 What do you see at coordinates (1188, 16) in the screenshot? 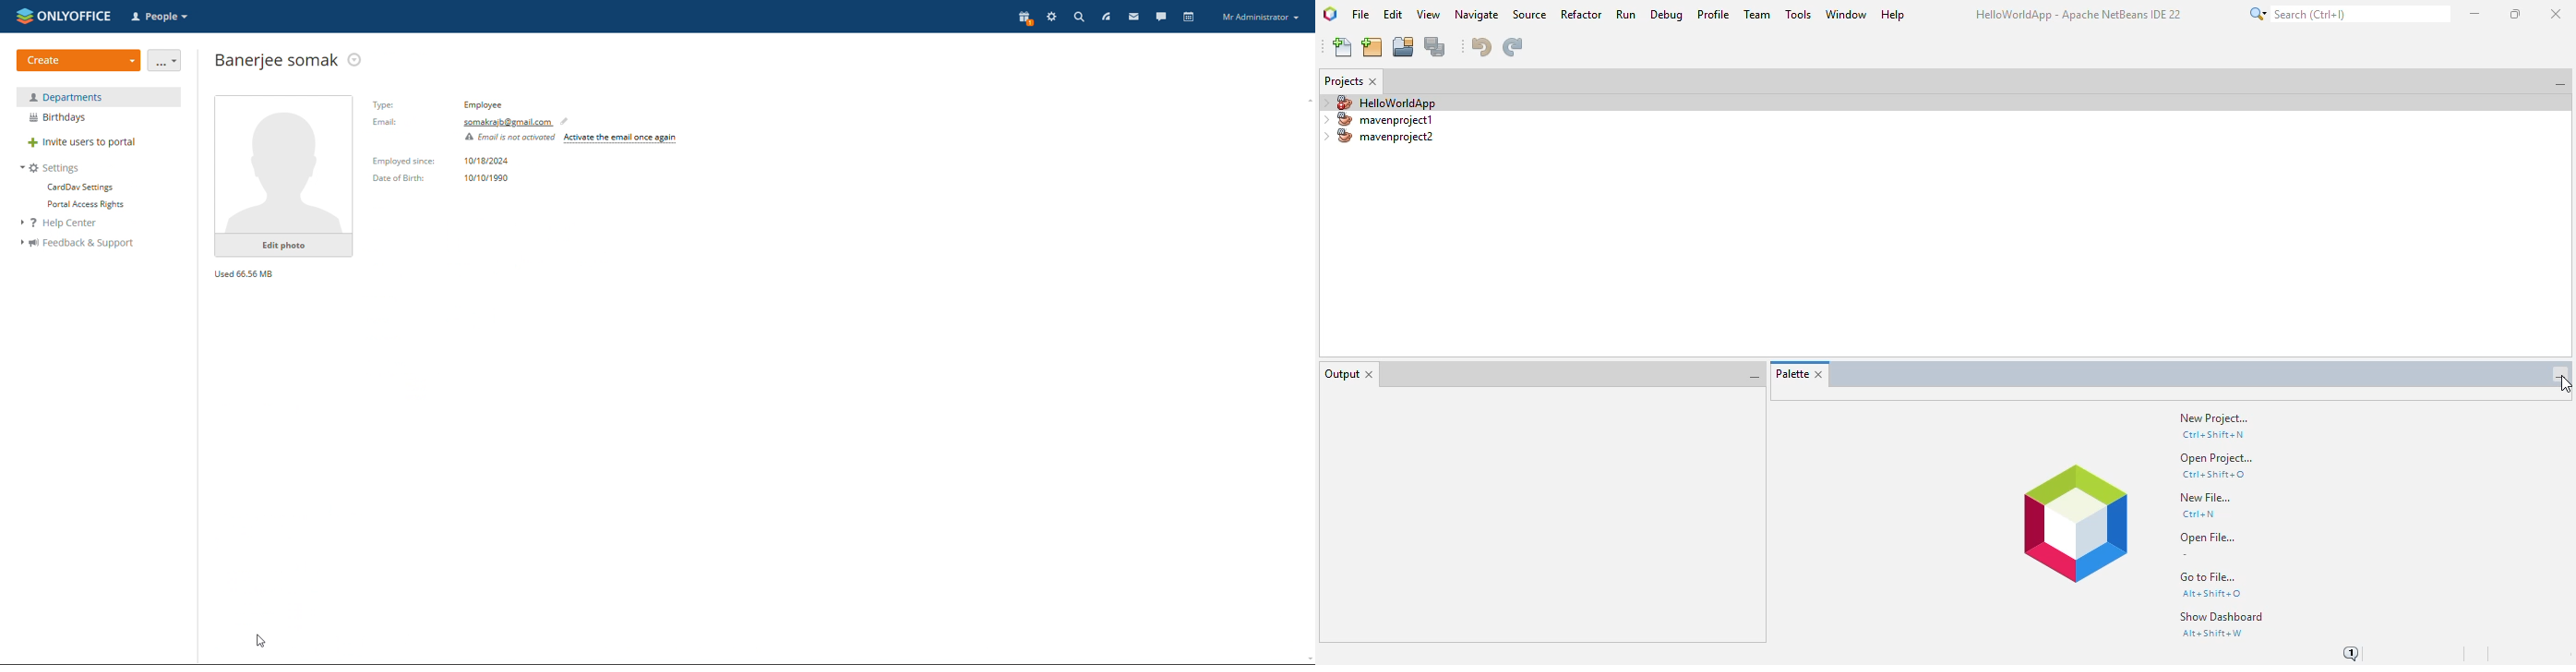
I see `calendar` at bounding box center [1188, 16].